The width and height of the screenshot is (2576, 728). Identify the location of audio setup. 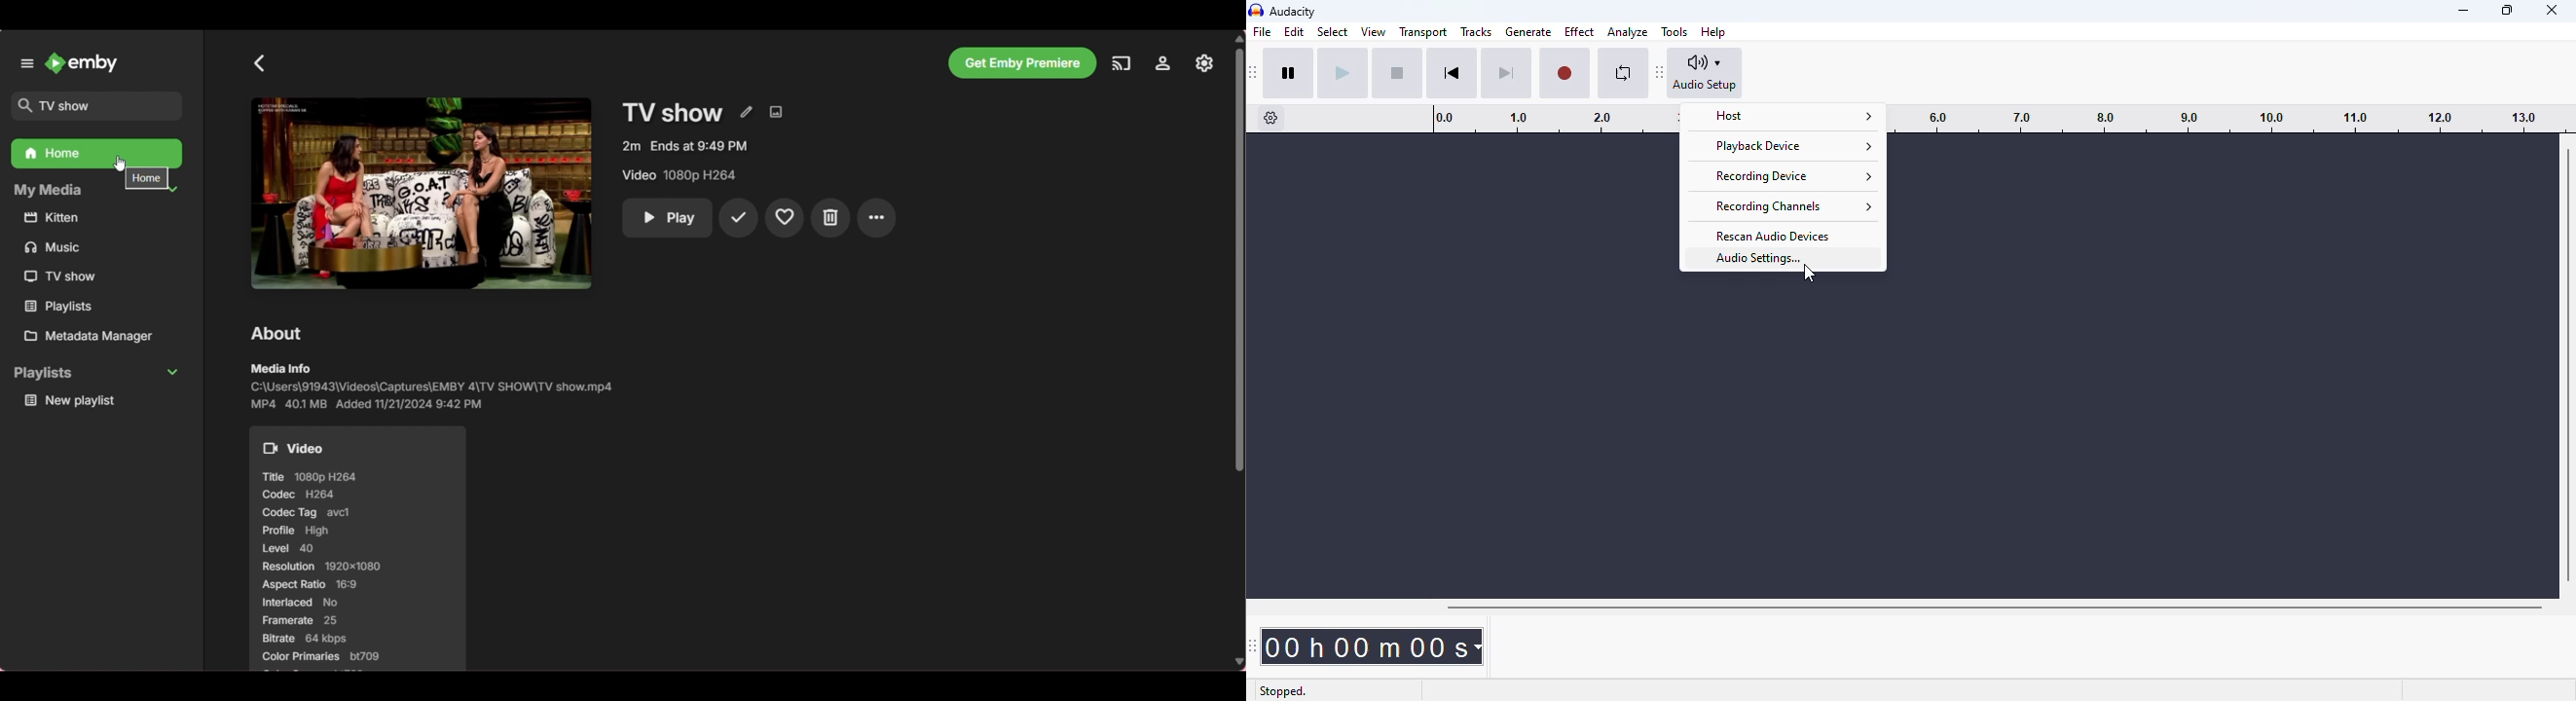
(1706, 73).